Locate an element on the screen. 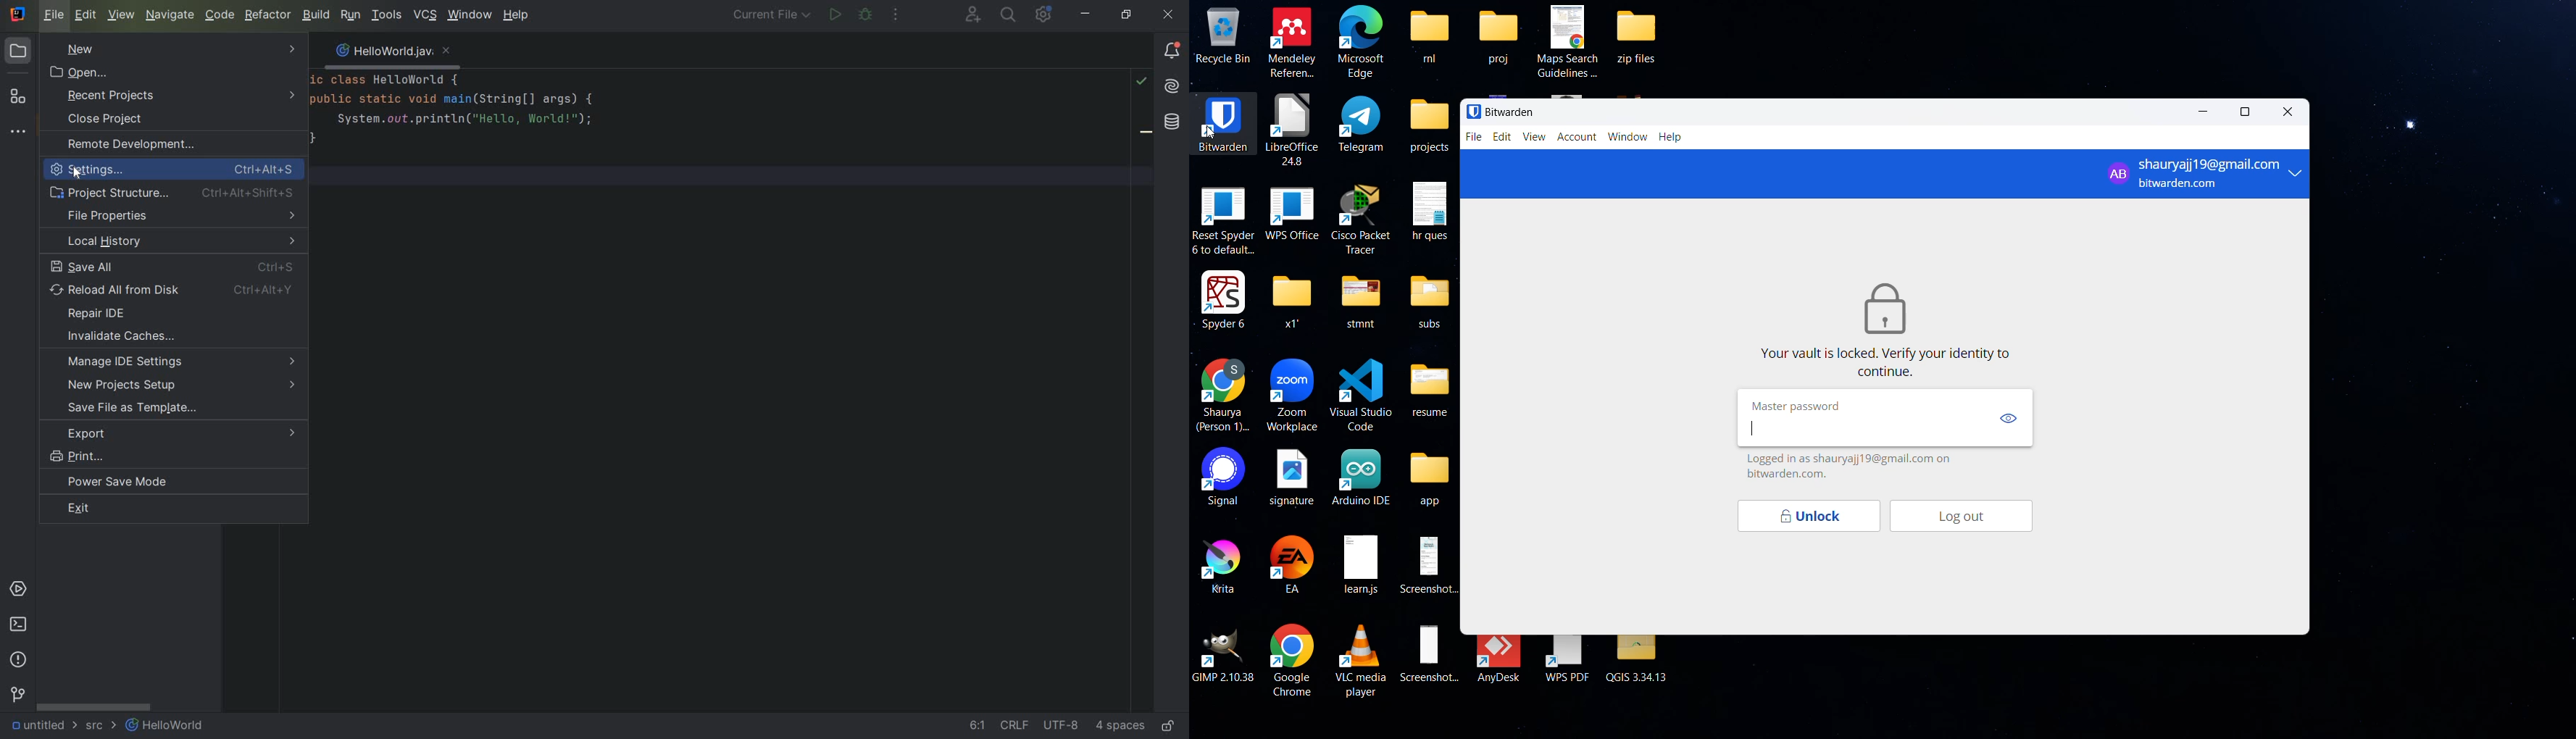 The image size is (2576, 756). Maps Search Guidelines ... is located at coordinates (1570, 40).